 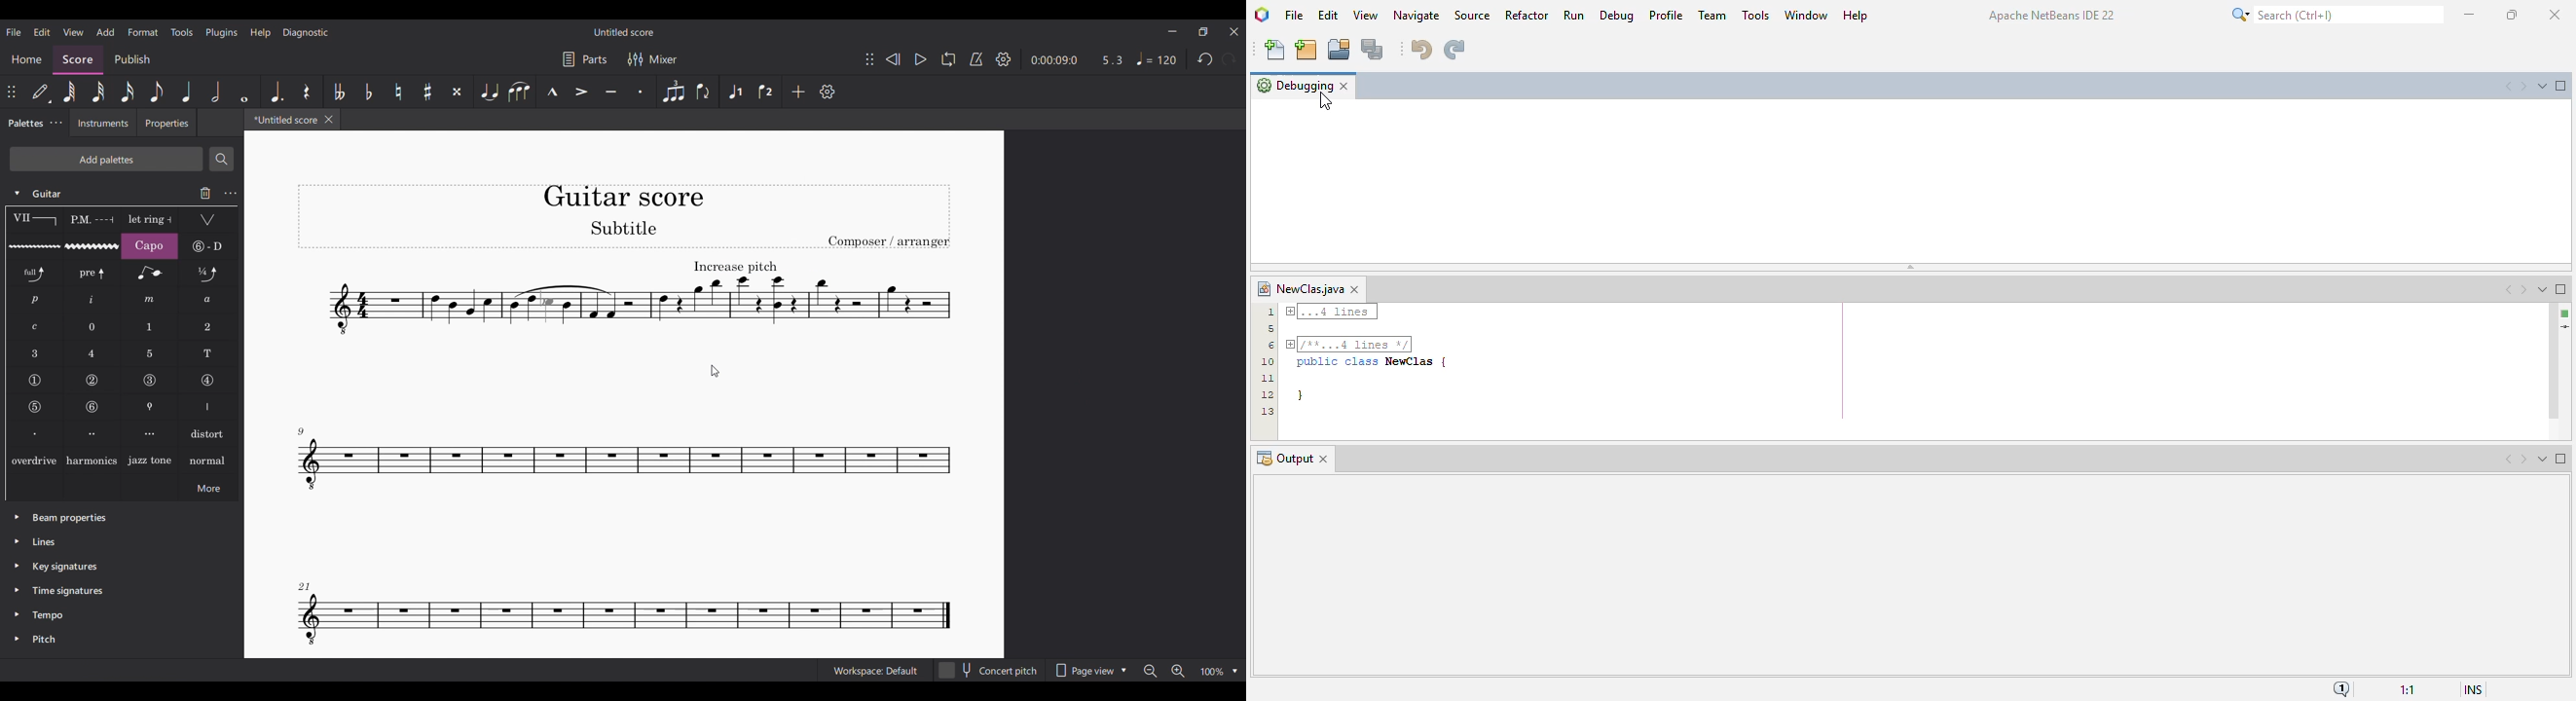 I want to click on Jazz tone, so click(x=150, y=460).